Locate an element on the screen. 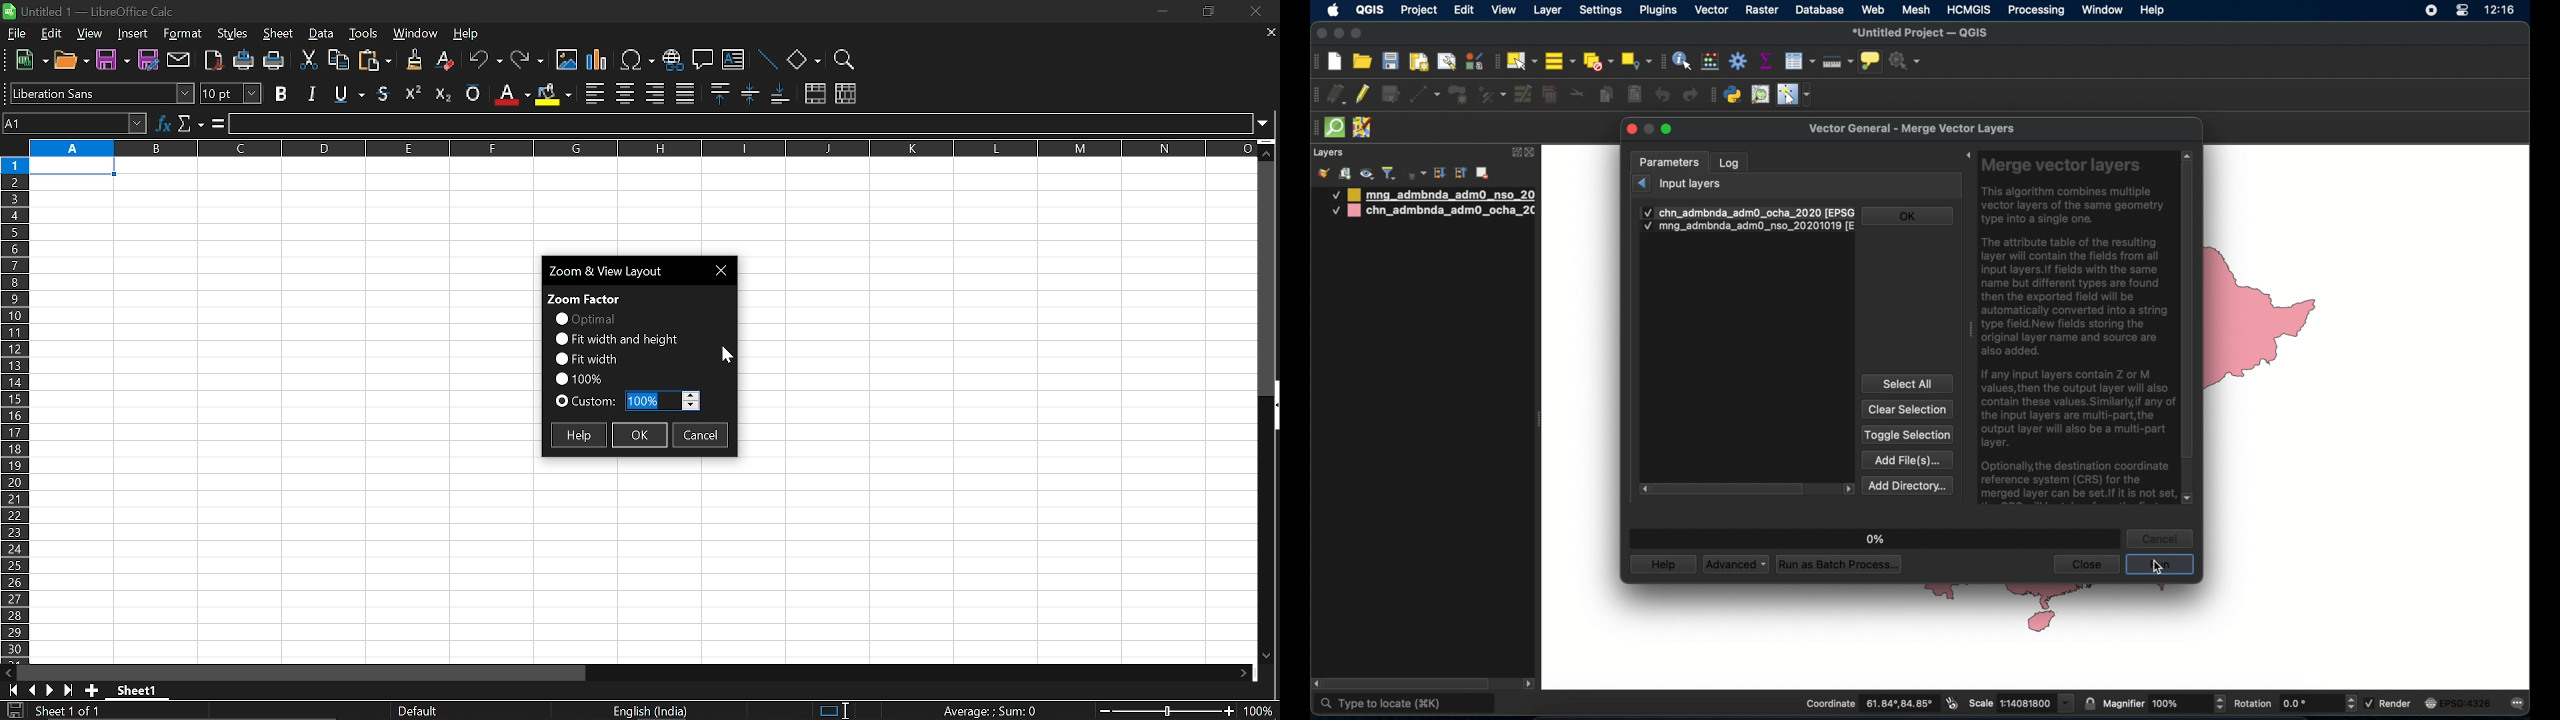 The image size is (2576, 728). rotation is located at coordinates (2294, 704).